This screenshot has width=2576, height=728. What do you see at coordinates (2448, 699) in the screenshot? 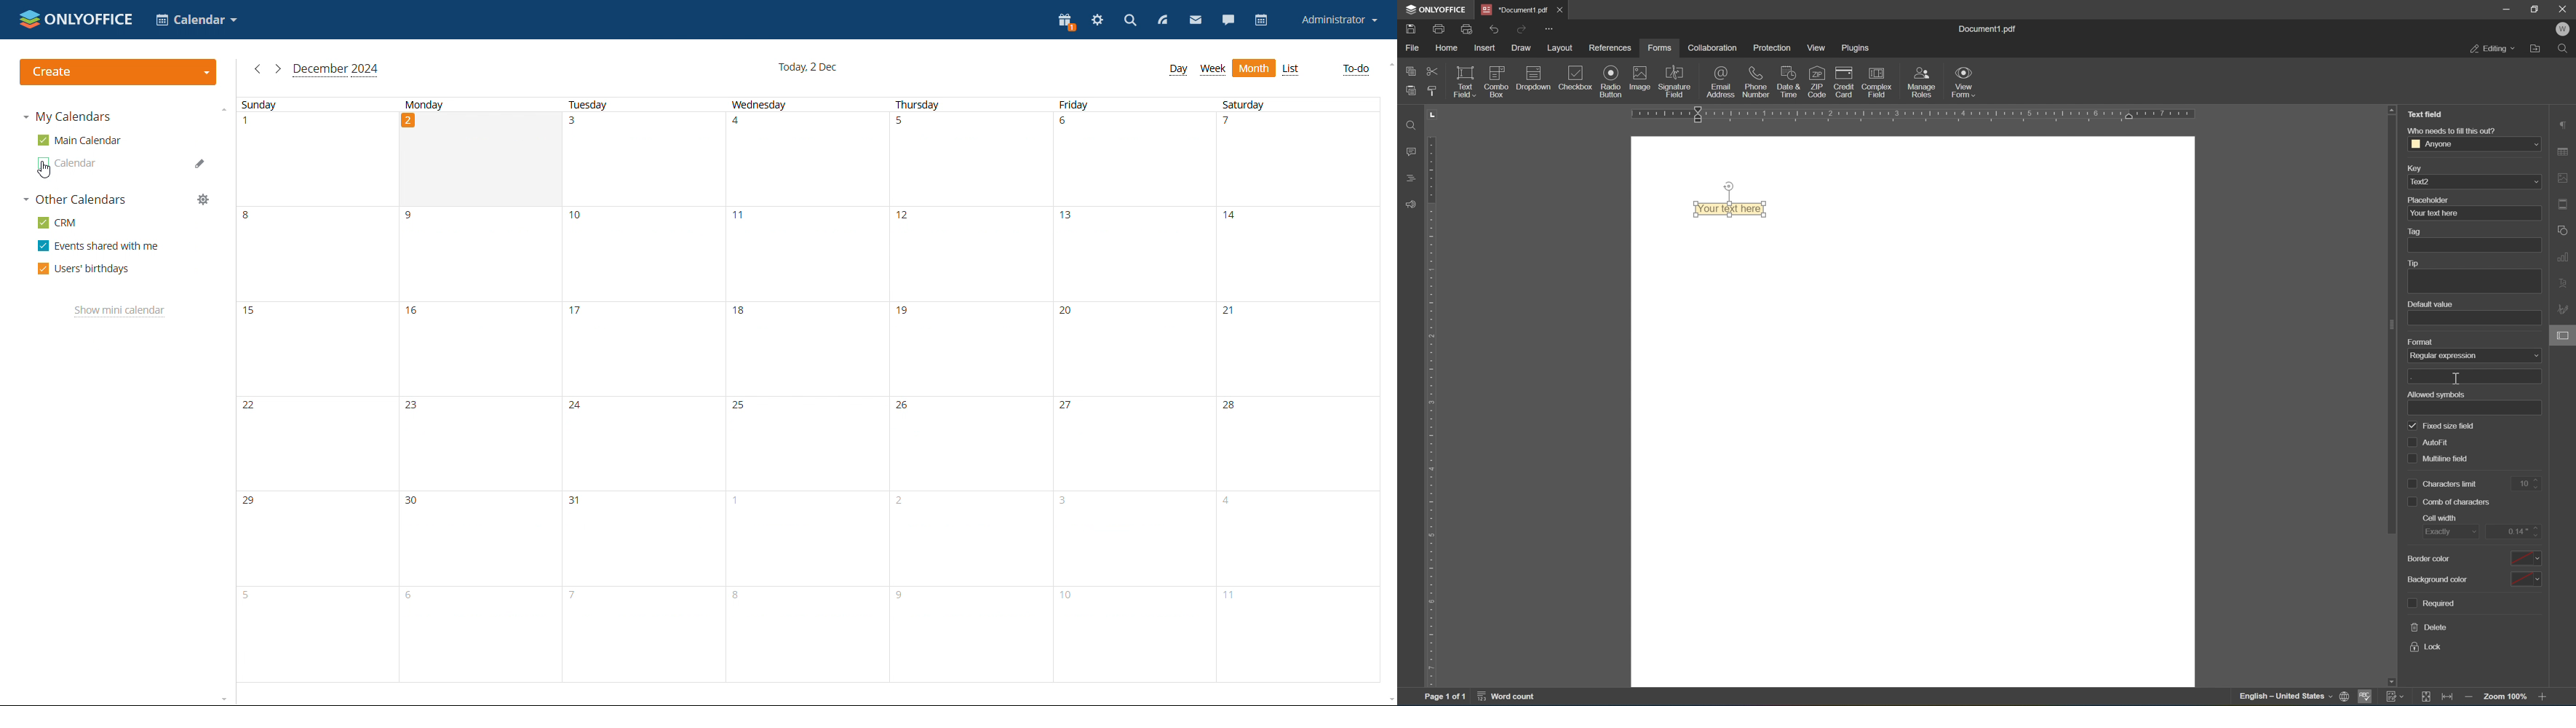
I see `fit to width` at bounding box center [2448, 699].